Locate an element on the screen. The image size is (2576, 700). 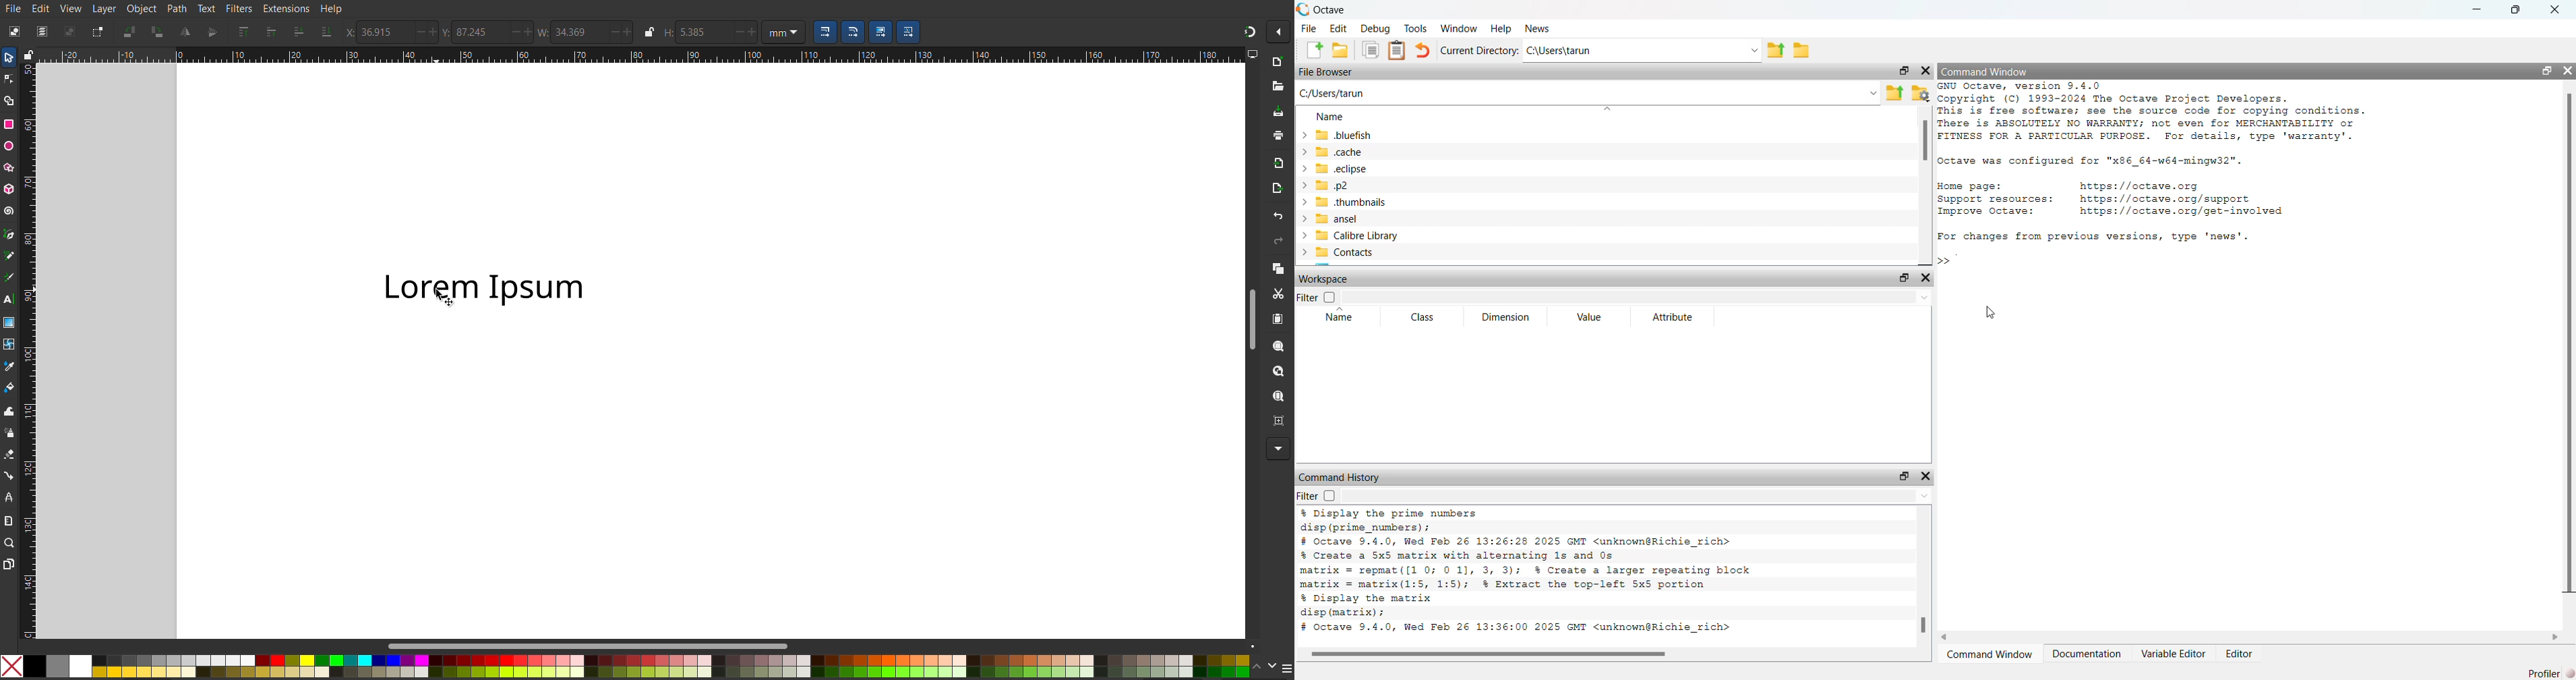
cursor is located at coordinates (1989, 315).